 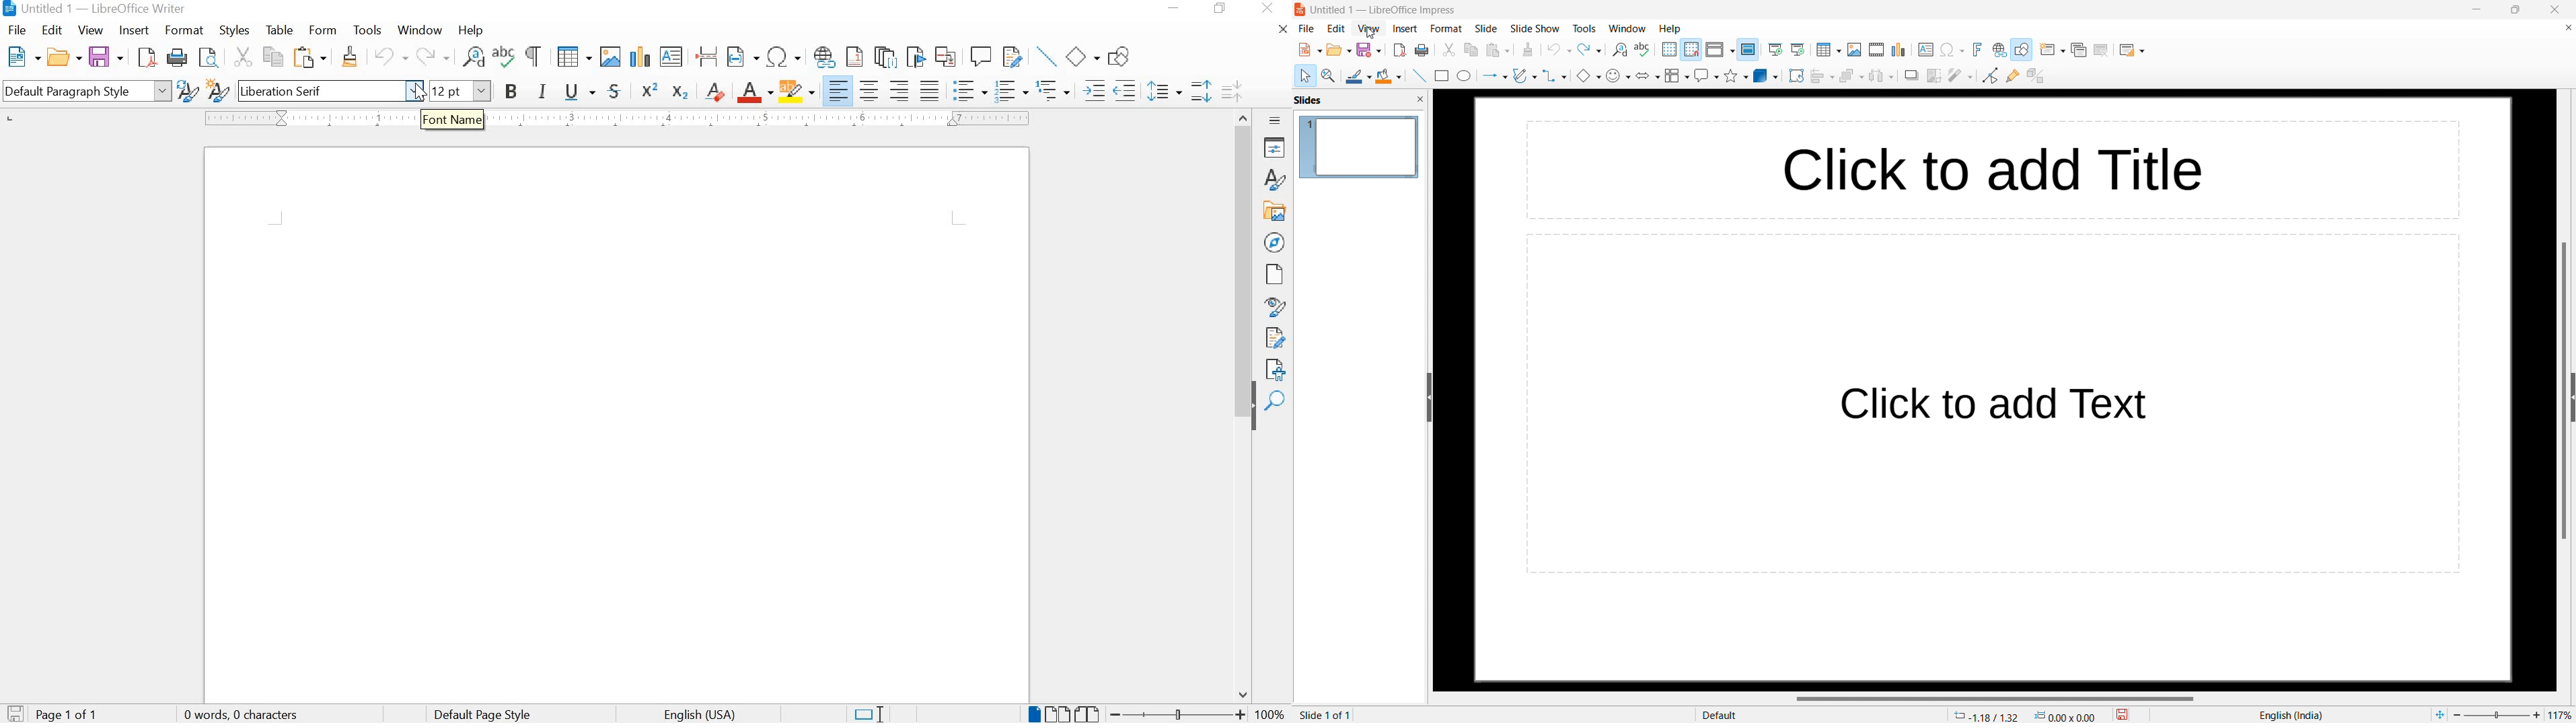 I want to click on TOGGLE UNORDERED LIST, so click(x=971, y=90).